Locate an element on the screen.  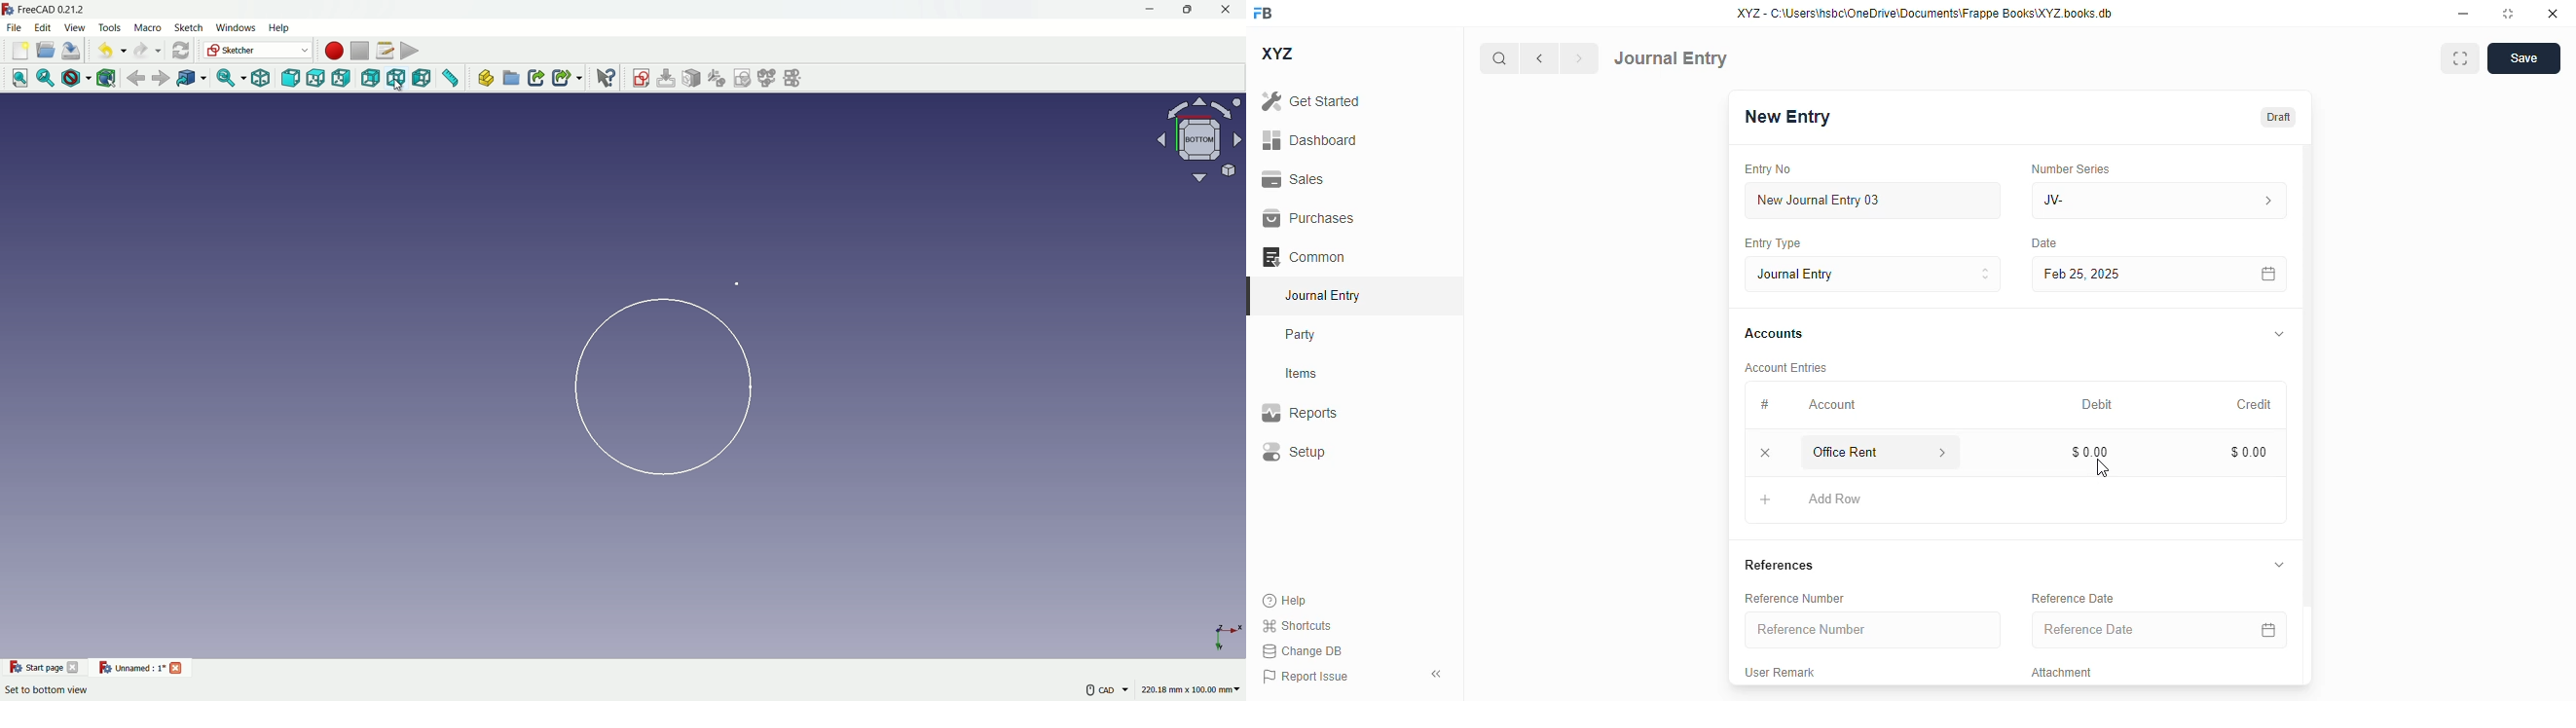
journal entry is located at coordinates (1671, 58).